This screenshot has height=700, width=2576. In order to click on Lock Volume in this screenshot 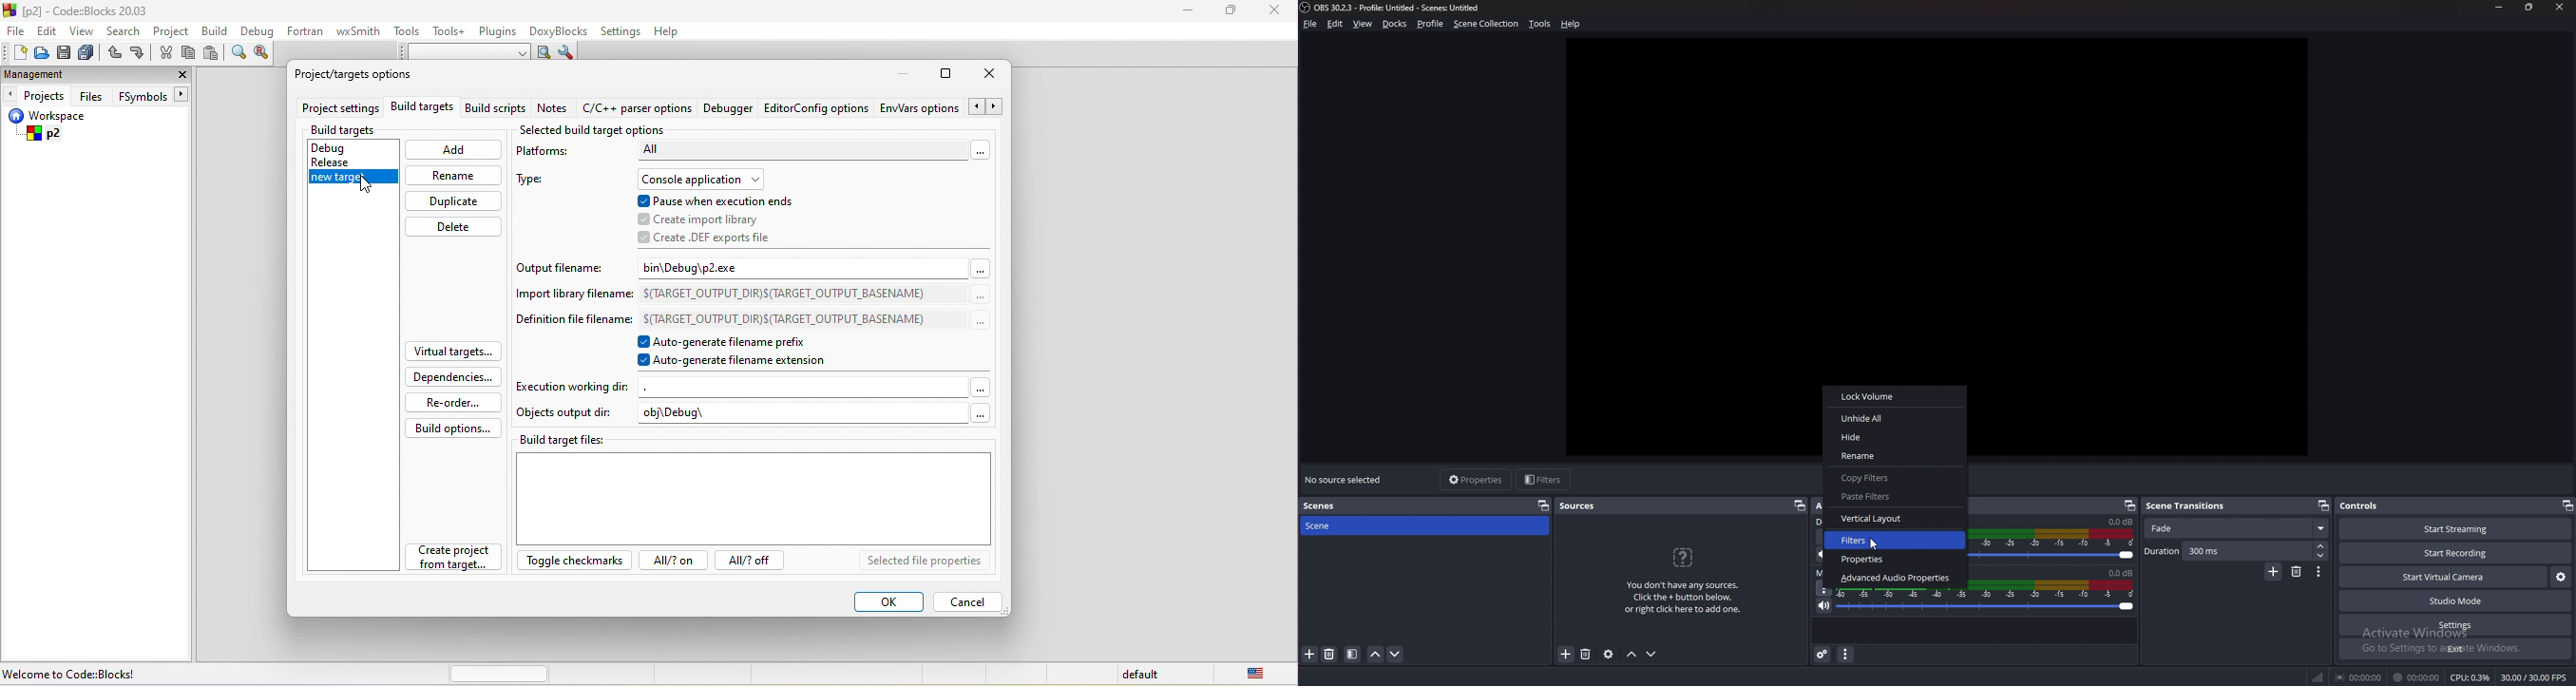, I will do `click(1869, 396)`.